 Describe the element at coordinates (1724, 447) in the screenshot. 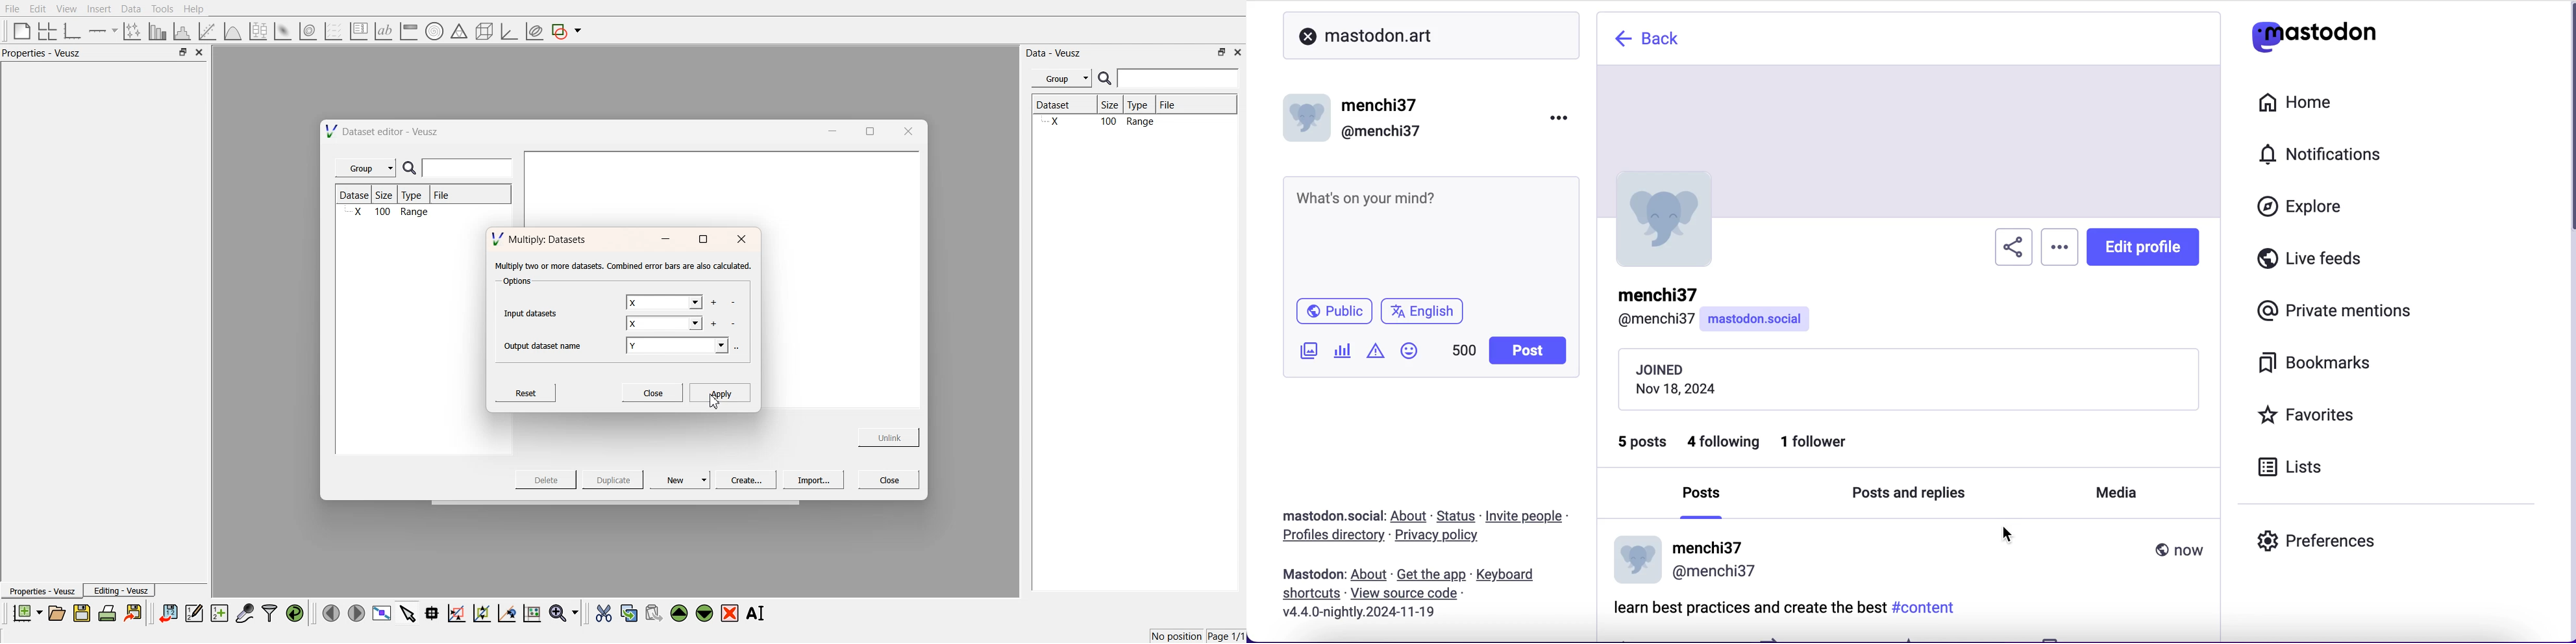

I see `4 following` at that location.